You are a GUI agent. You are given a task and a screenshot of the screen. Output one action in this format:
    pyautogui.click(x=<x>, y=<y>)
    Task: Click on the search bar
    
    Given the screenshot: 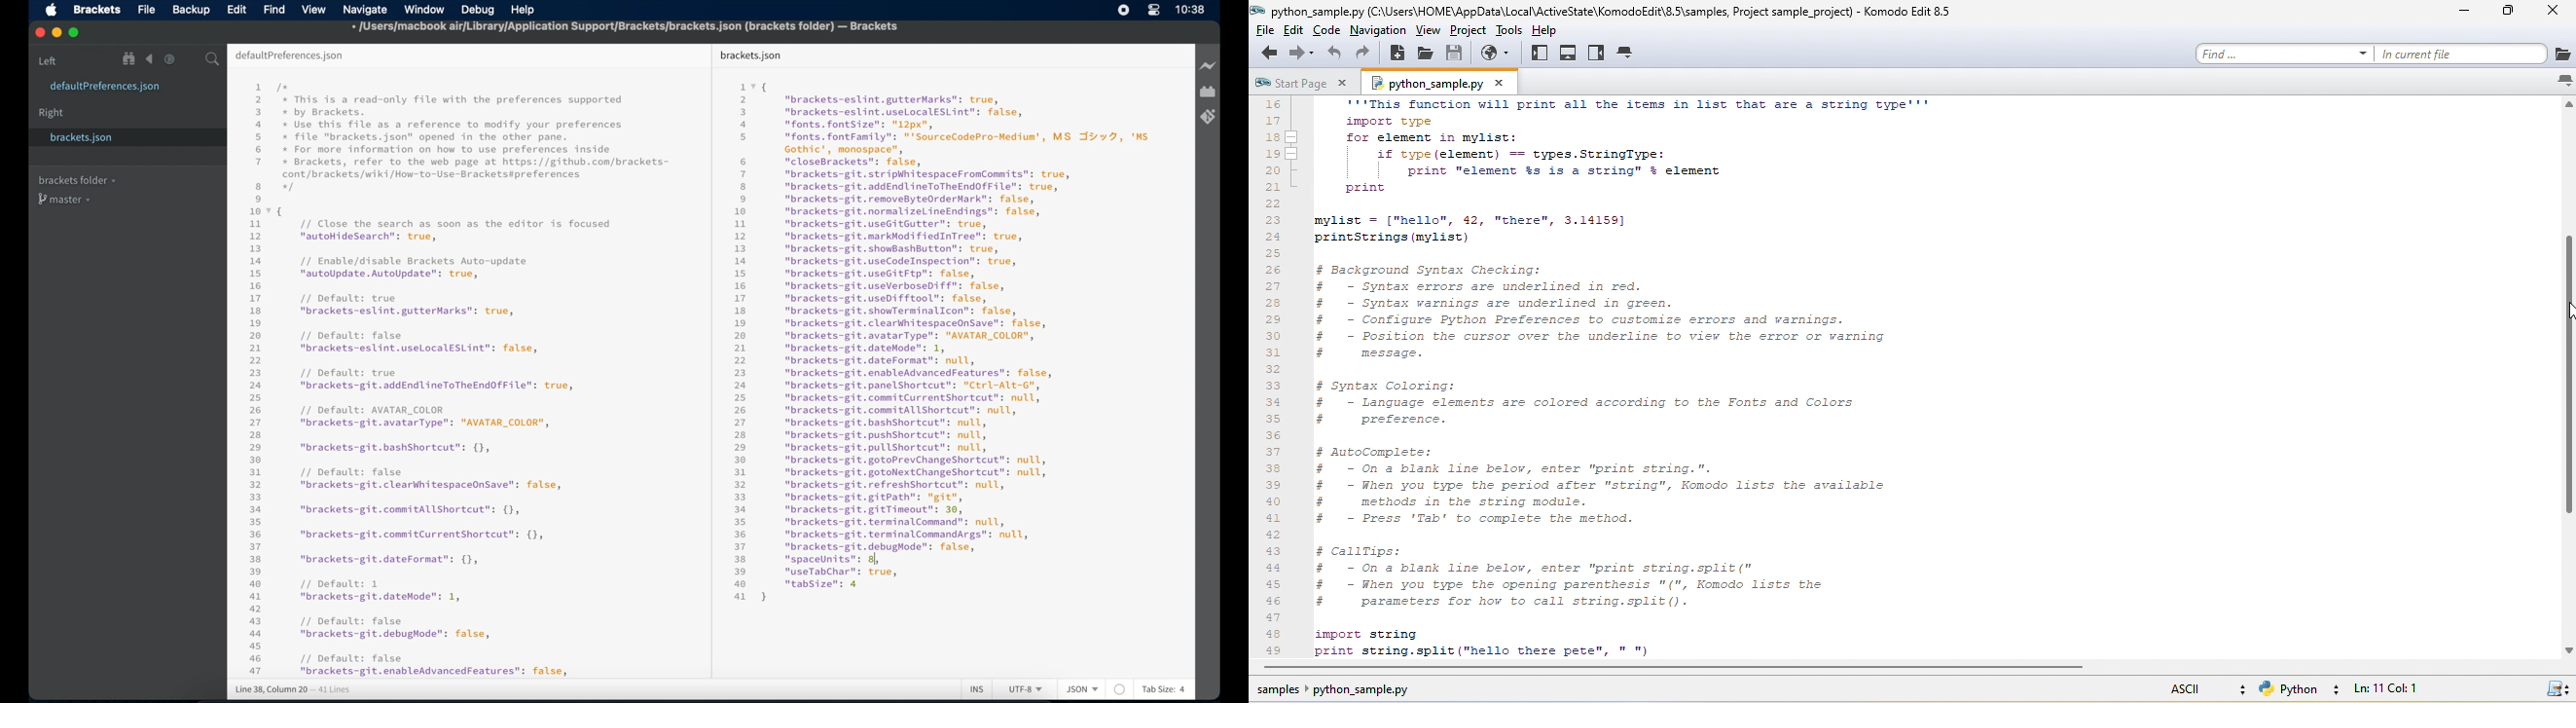 What is the action you would take?
    pyautogui.click(x=213, y=60)
    